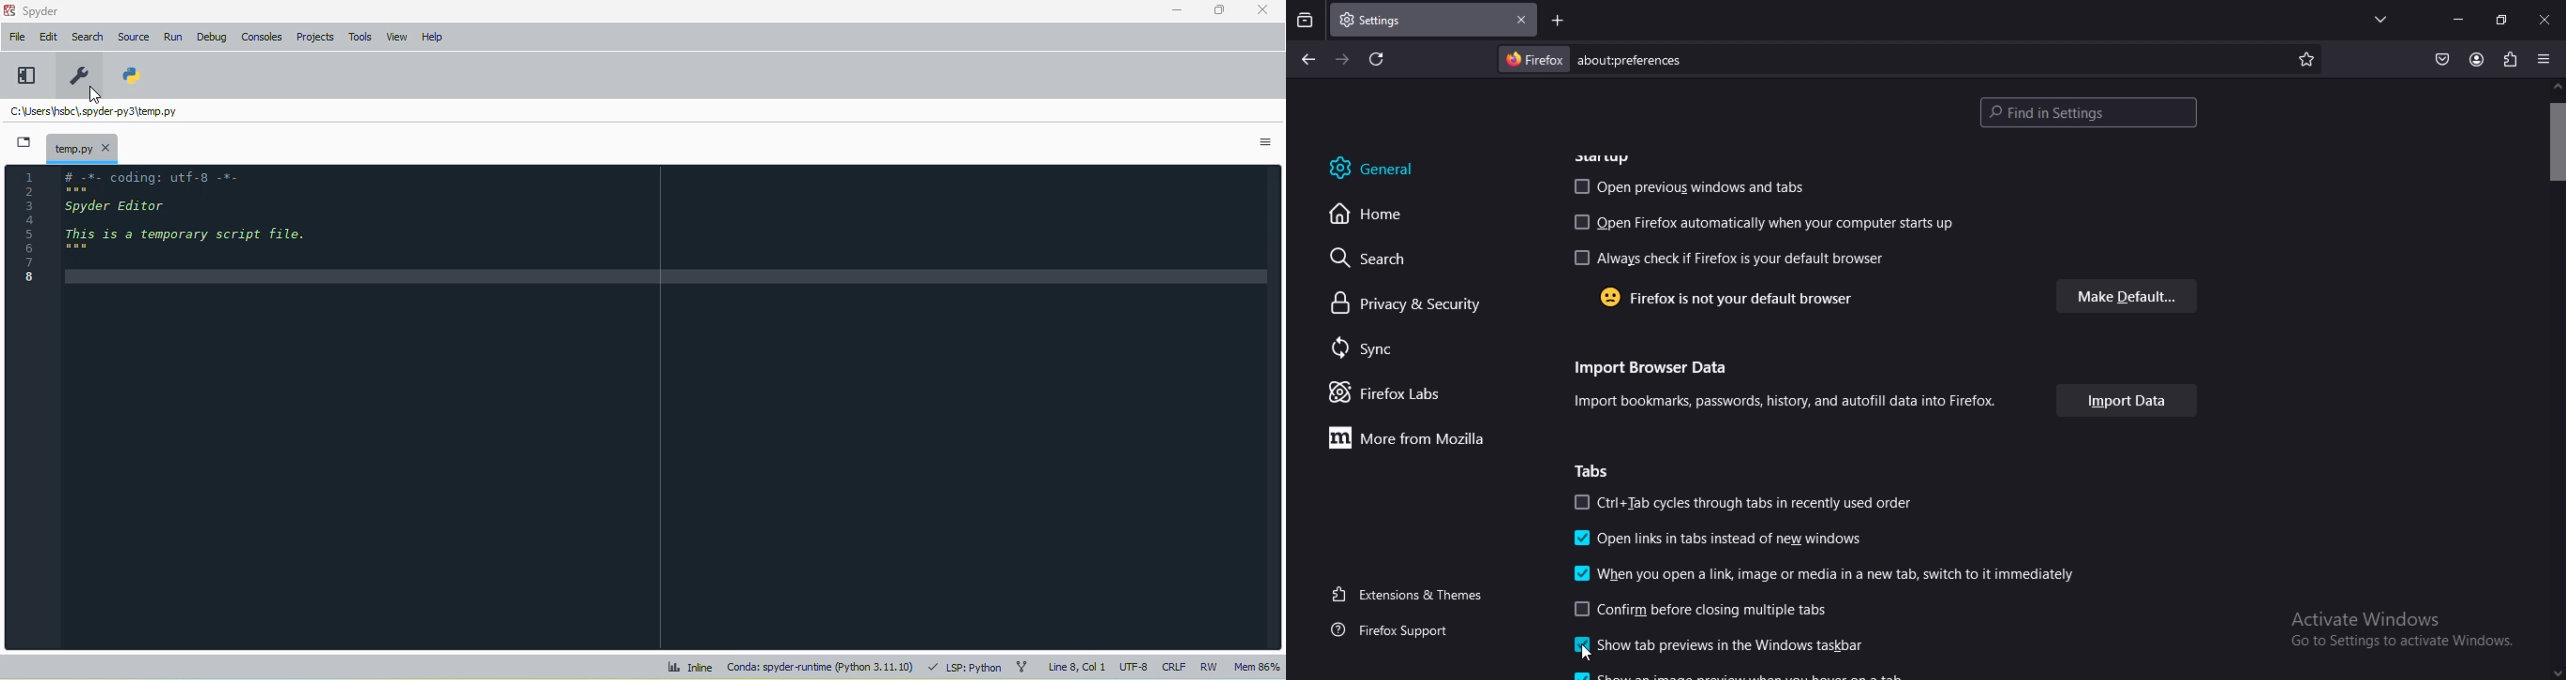  I want to click on inline, so click(690, 667).